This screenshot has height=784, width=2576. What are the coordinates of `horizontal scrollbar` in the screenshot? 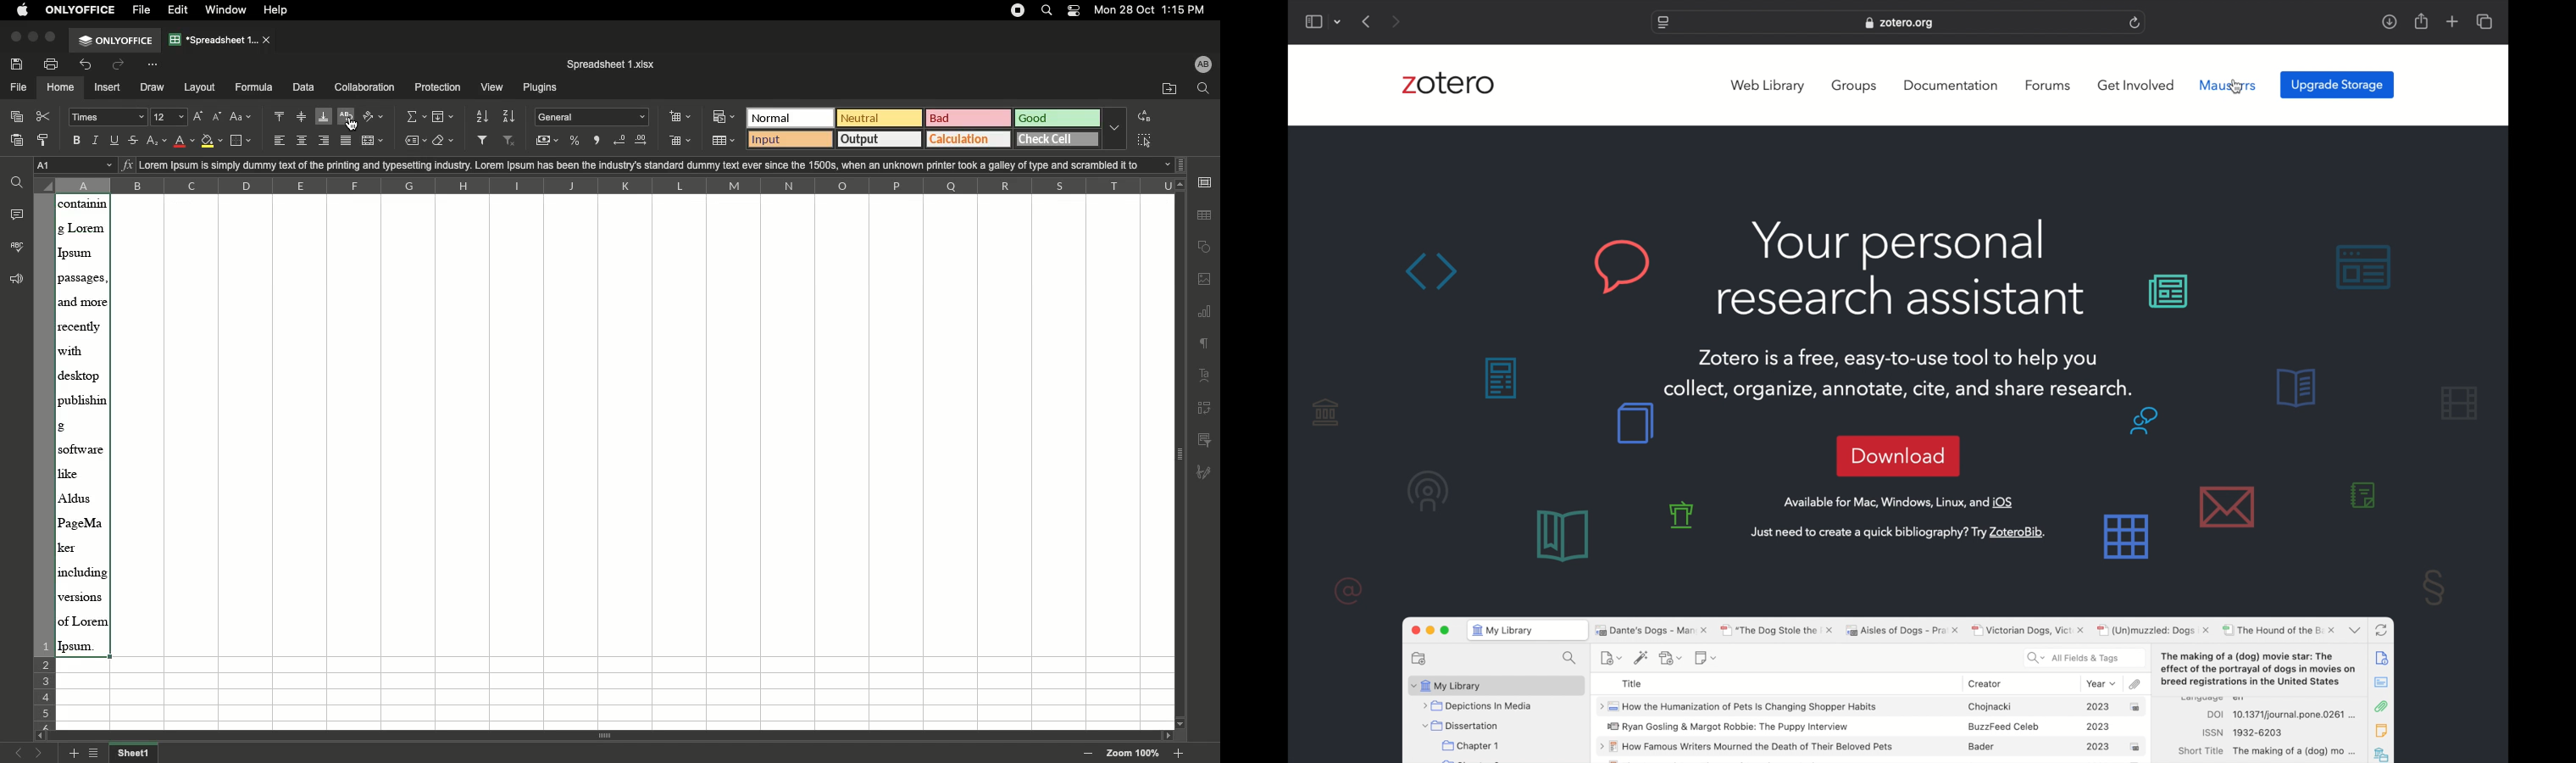 It's located at (609, 737).